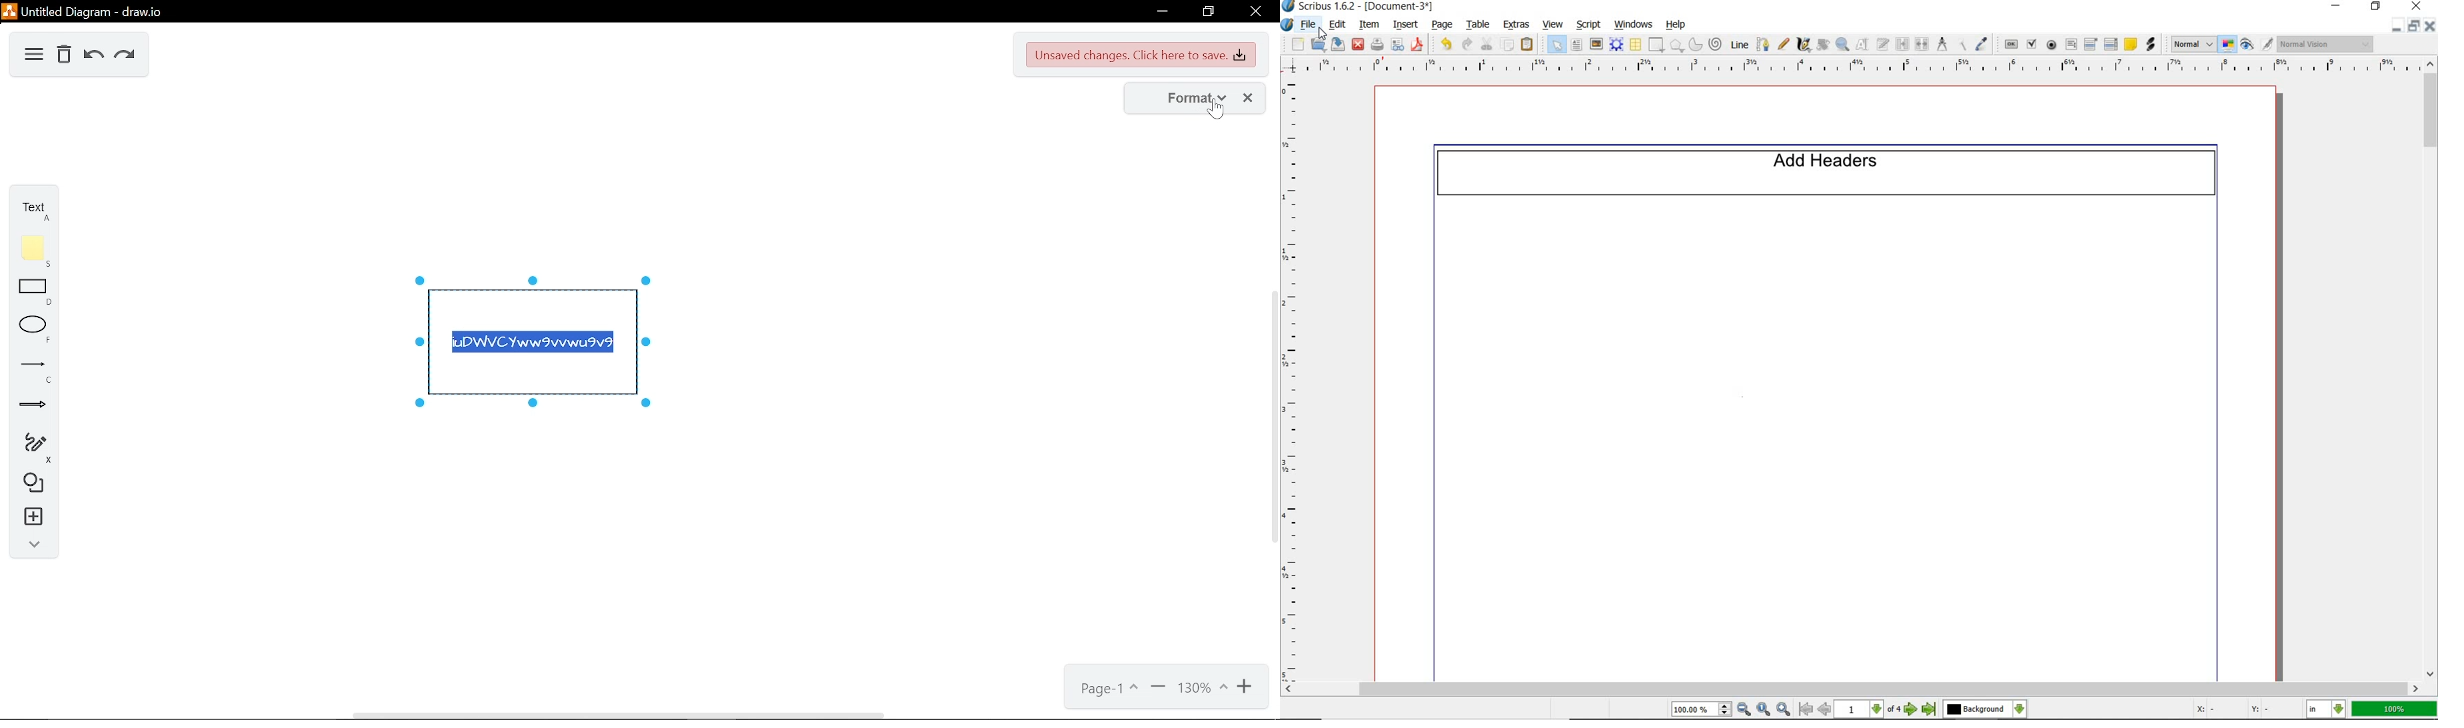  What do you see at coordinates (1765, 710) in the screenshot?
I see `zoom to 100%` at bounding box center [1765, 710].